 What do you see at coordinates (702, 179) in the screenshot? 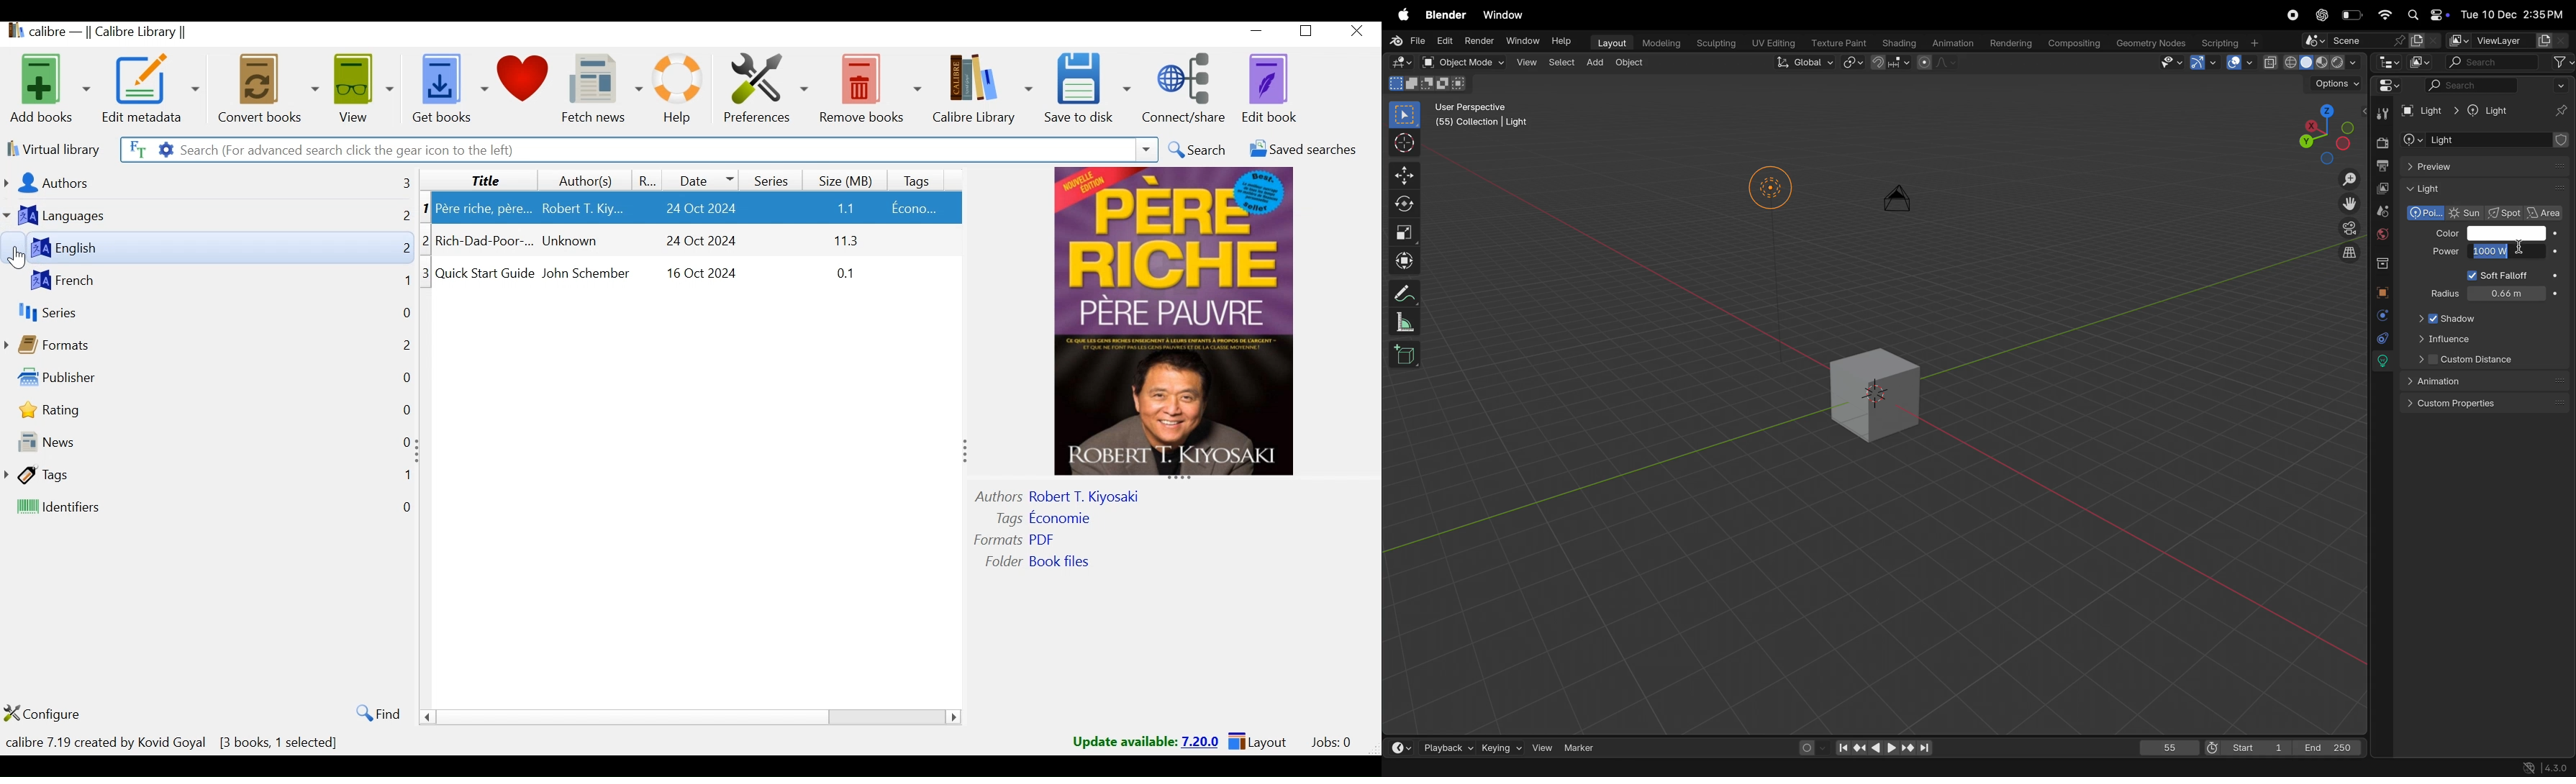
I see `Date` at bounding box center [702, 179].